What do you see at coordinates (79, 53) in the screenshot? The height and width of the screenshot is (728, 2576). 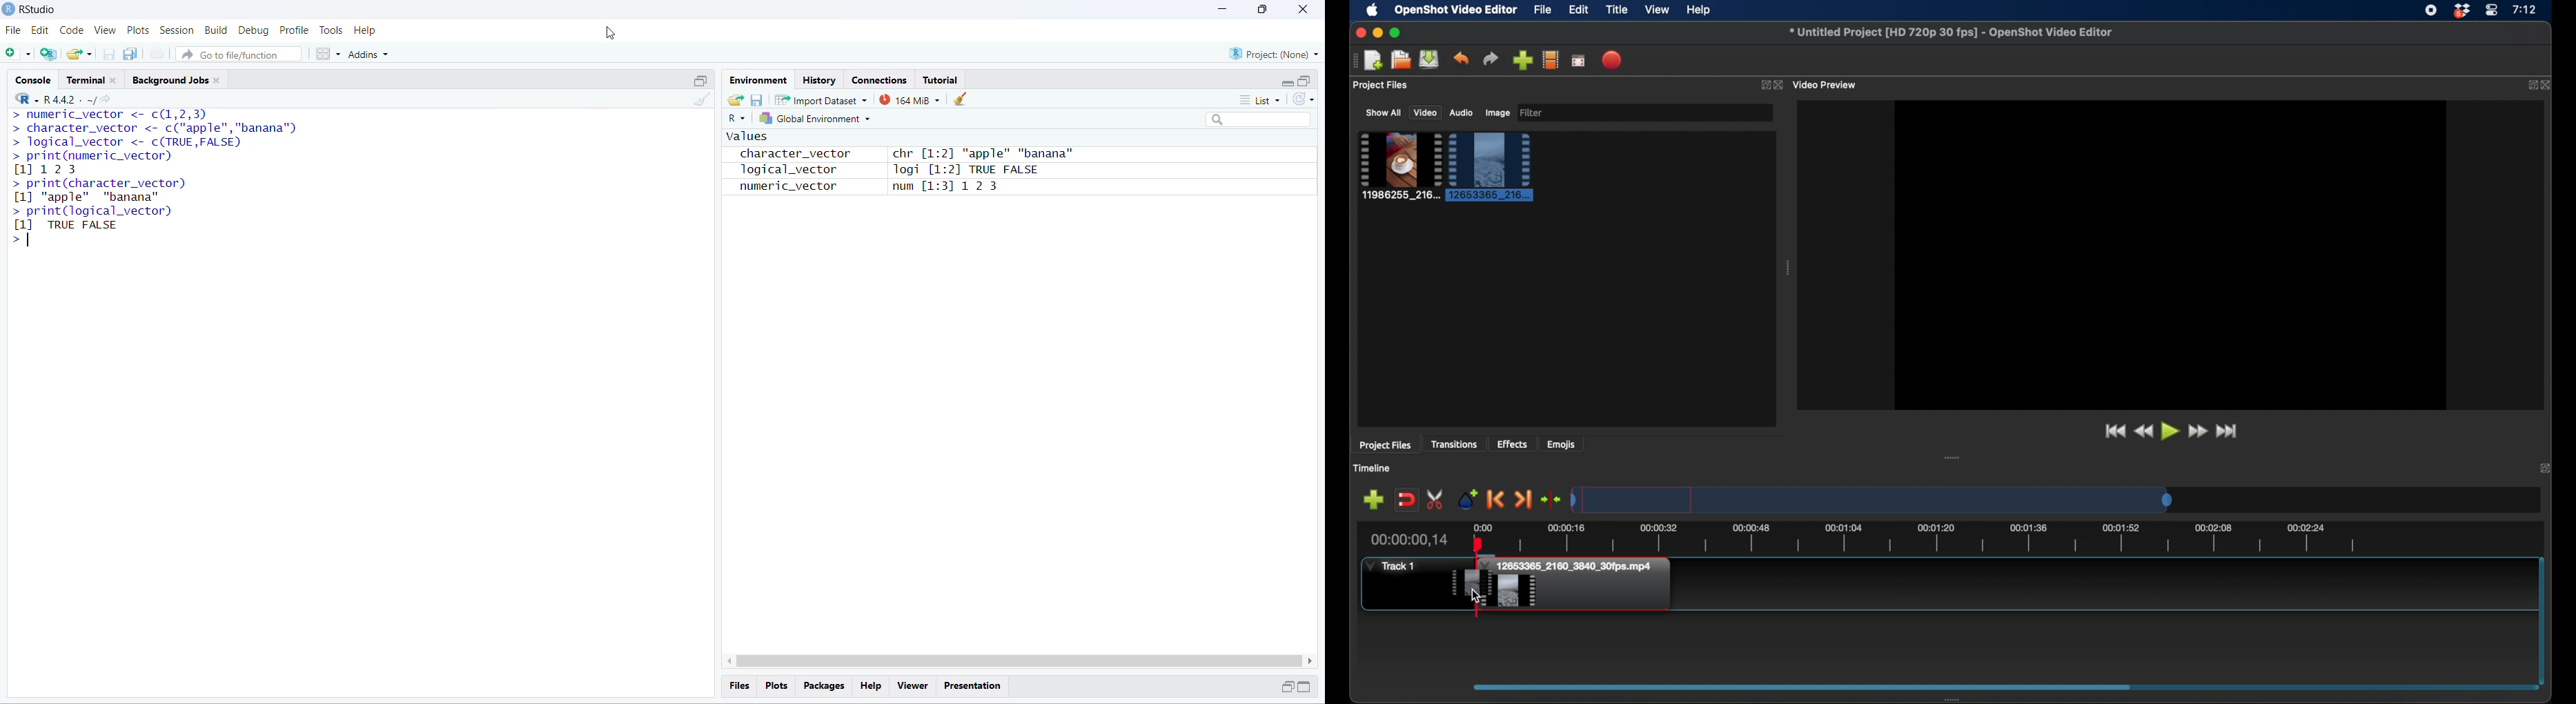 I see `open existing project` at bounding box center [79, 53].